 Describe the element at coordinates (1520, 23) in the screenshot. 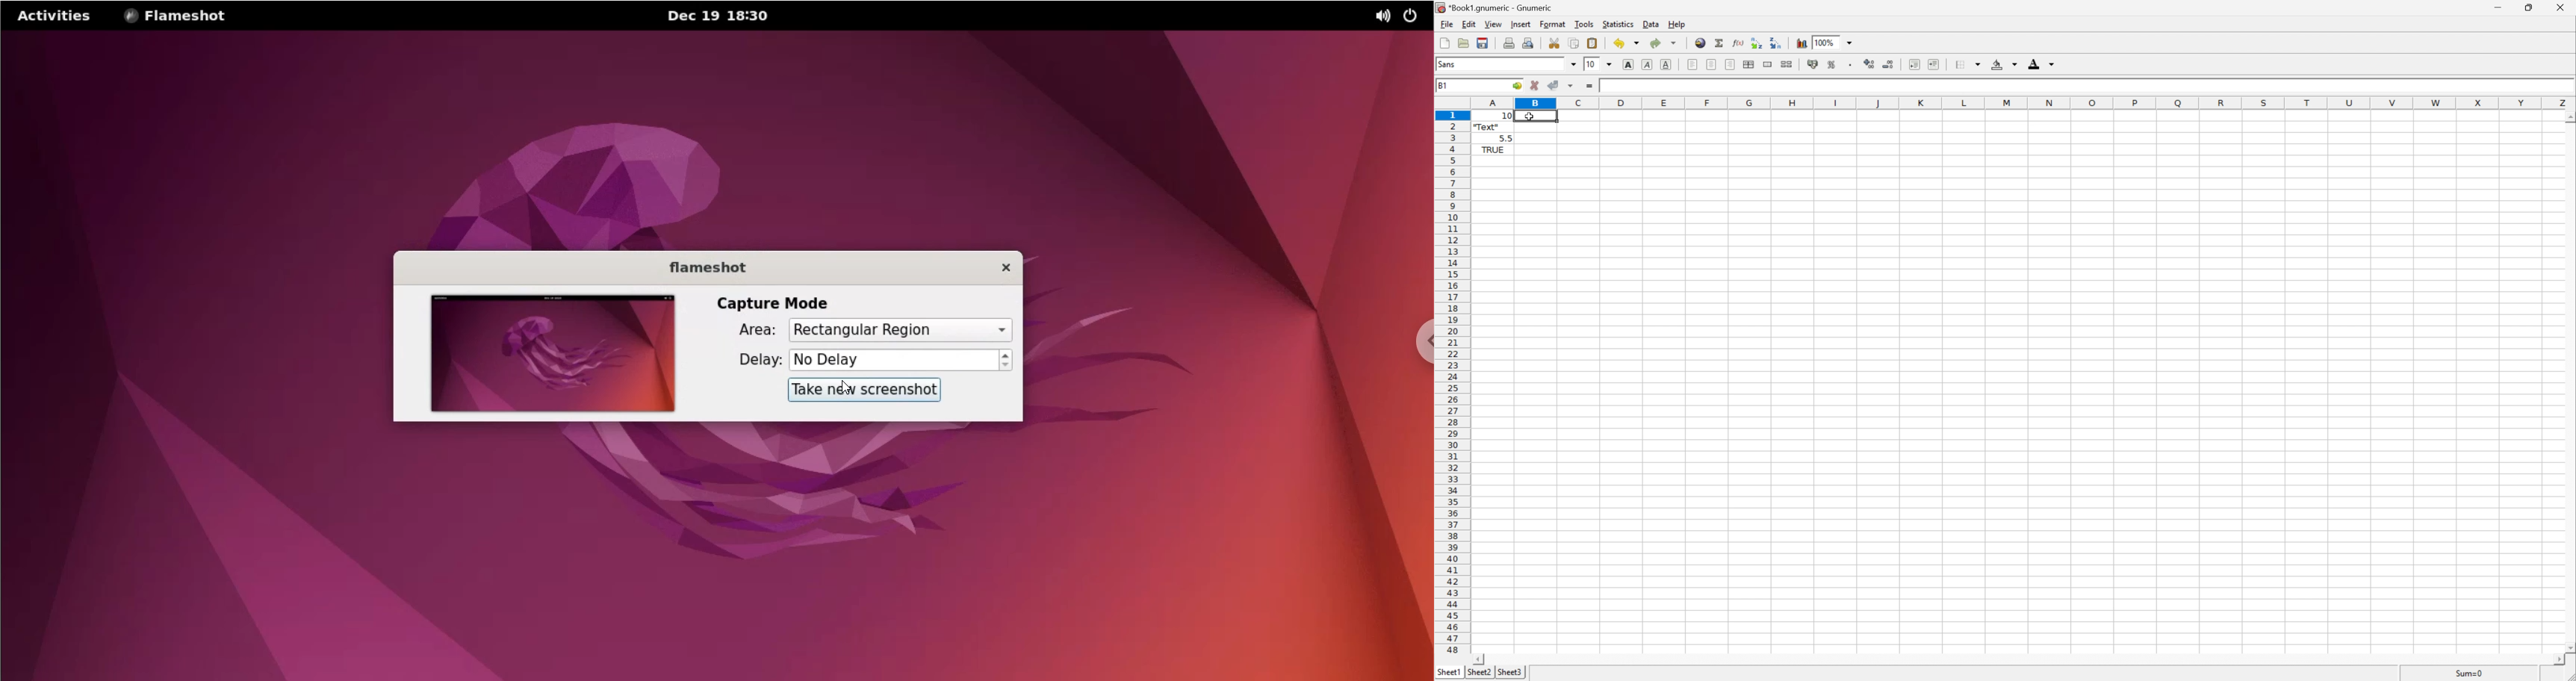

I see `Insert` at that location.